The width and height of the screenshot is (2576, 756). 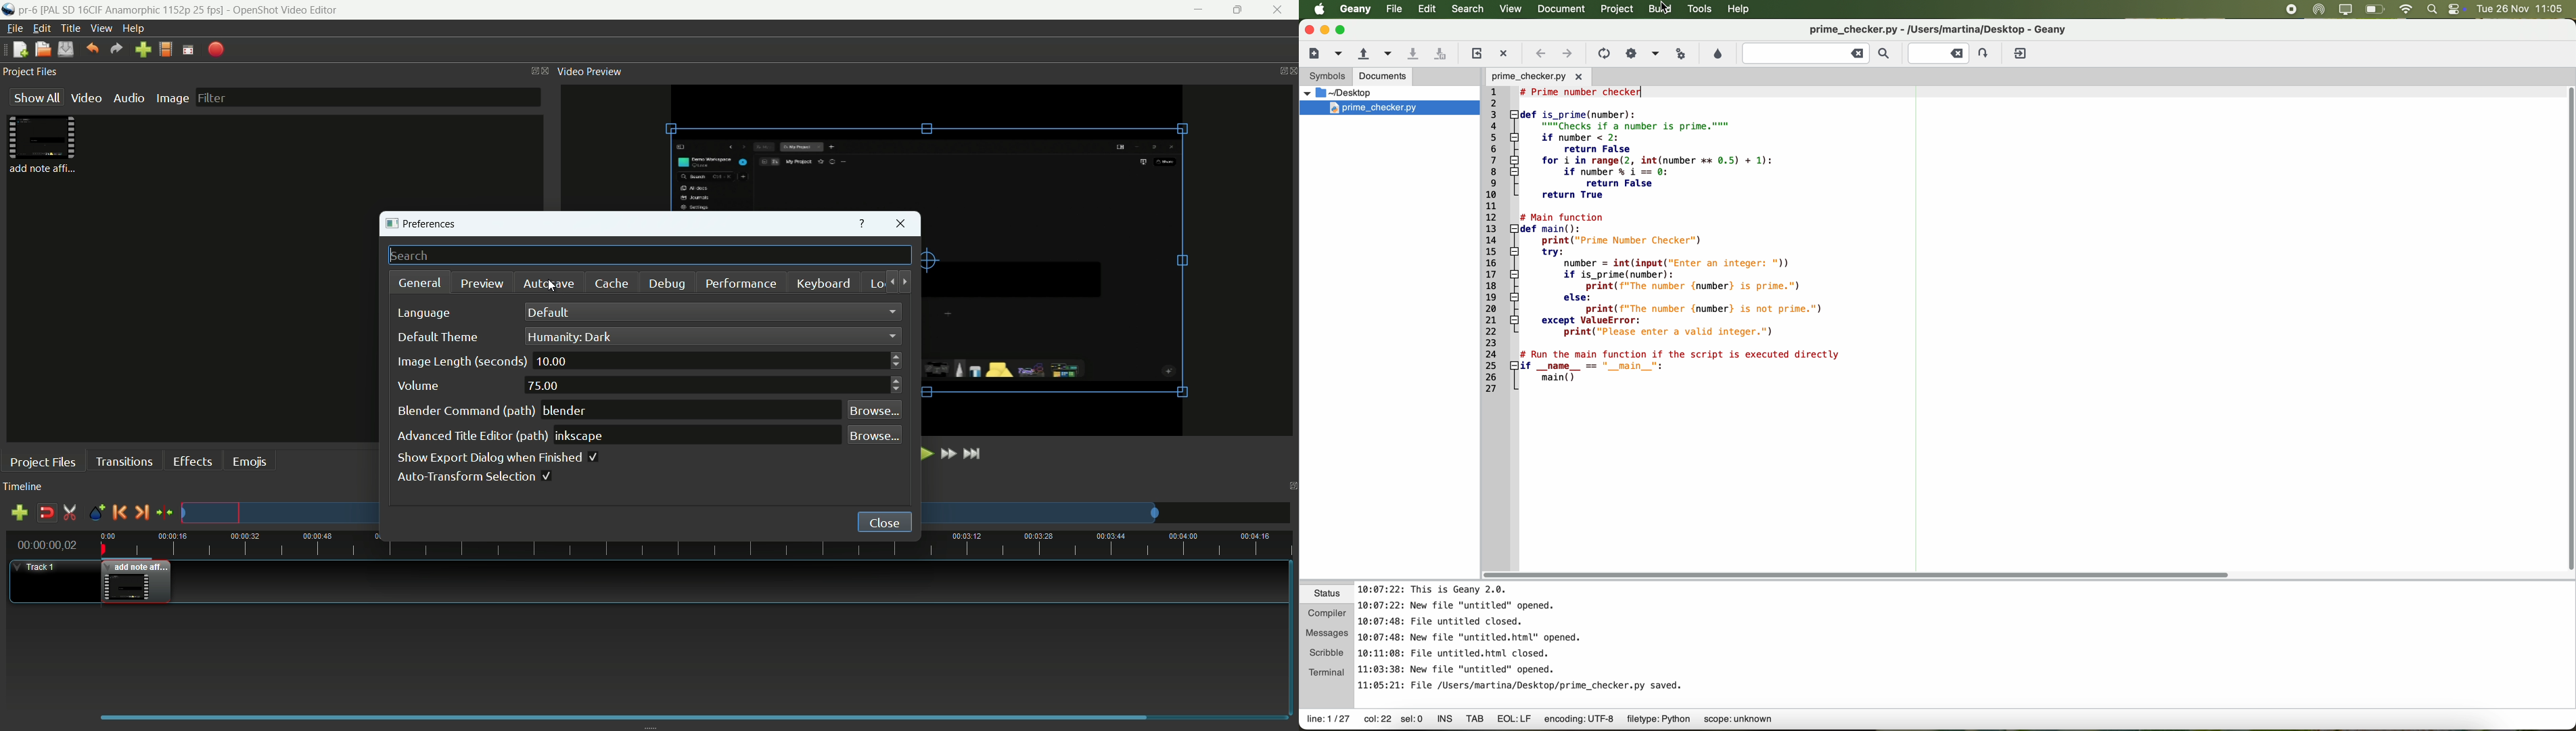 I want to click on project files, so click(x=43, y=461).